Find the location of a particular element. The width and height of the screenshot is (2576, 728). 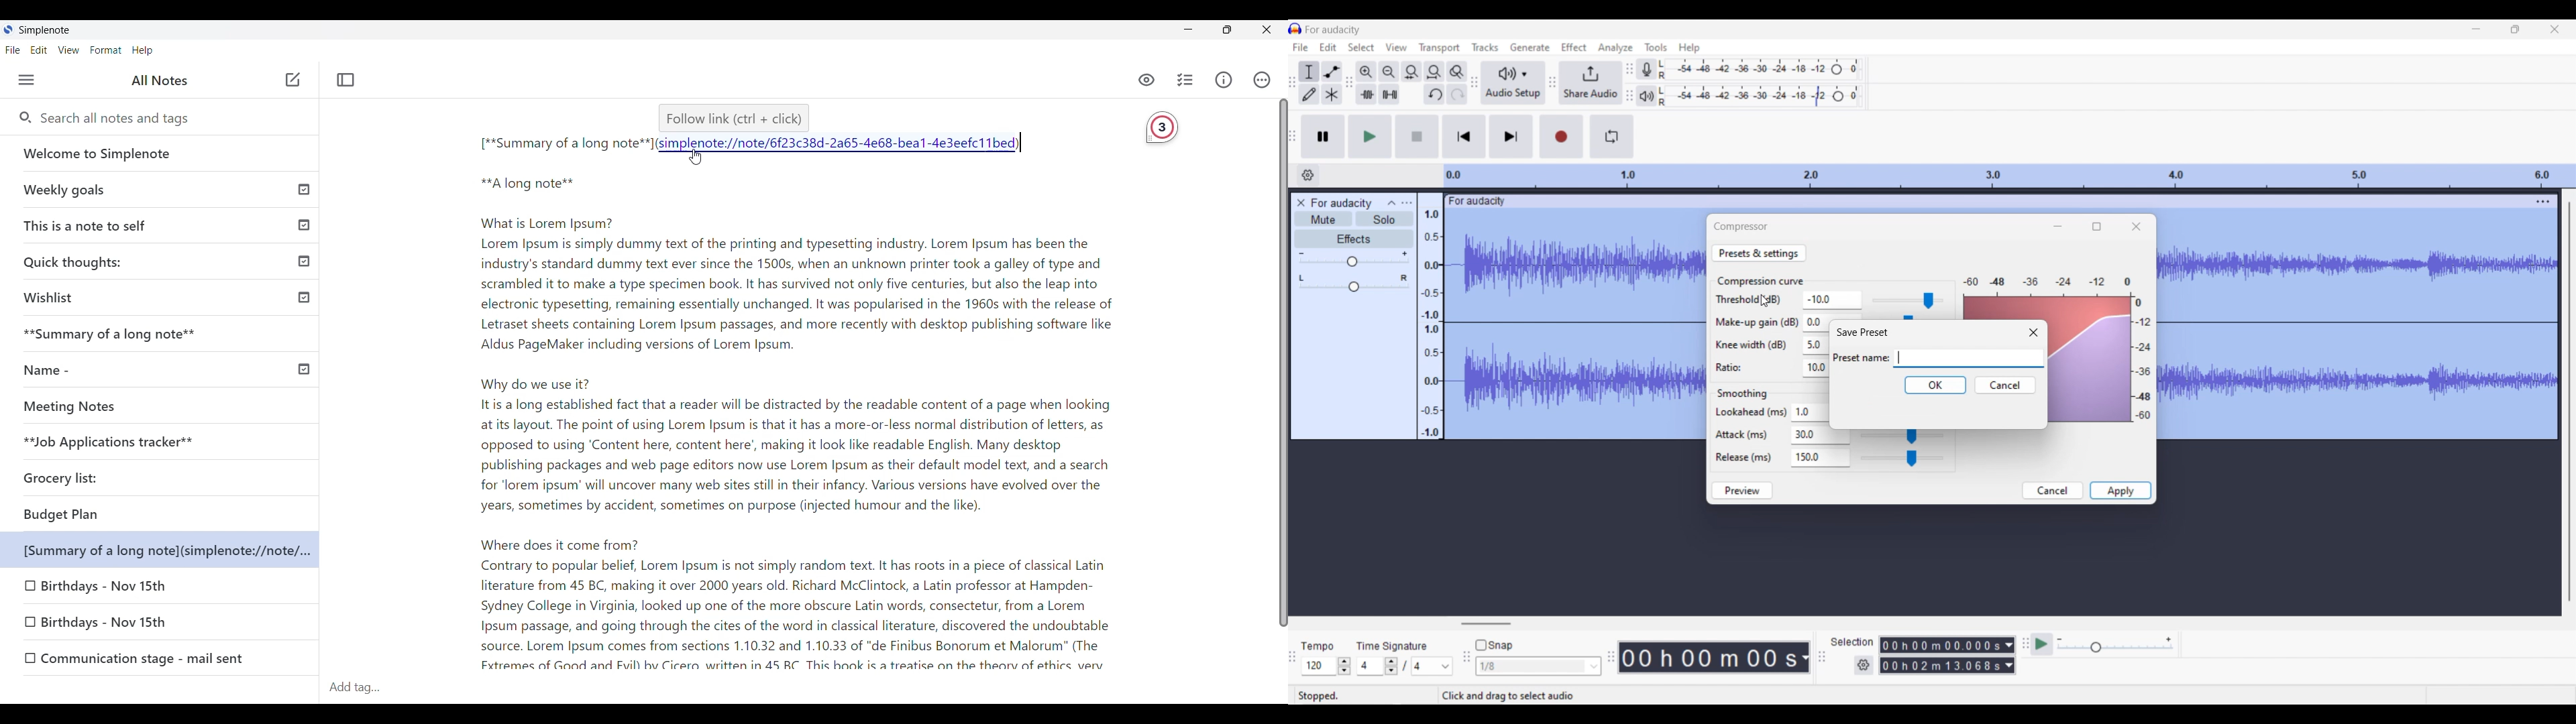

Record/Record new track is located at coordinates (1561, 137).